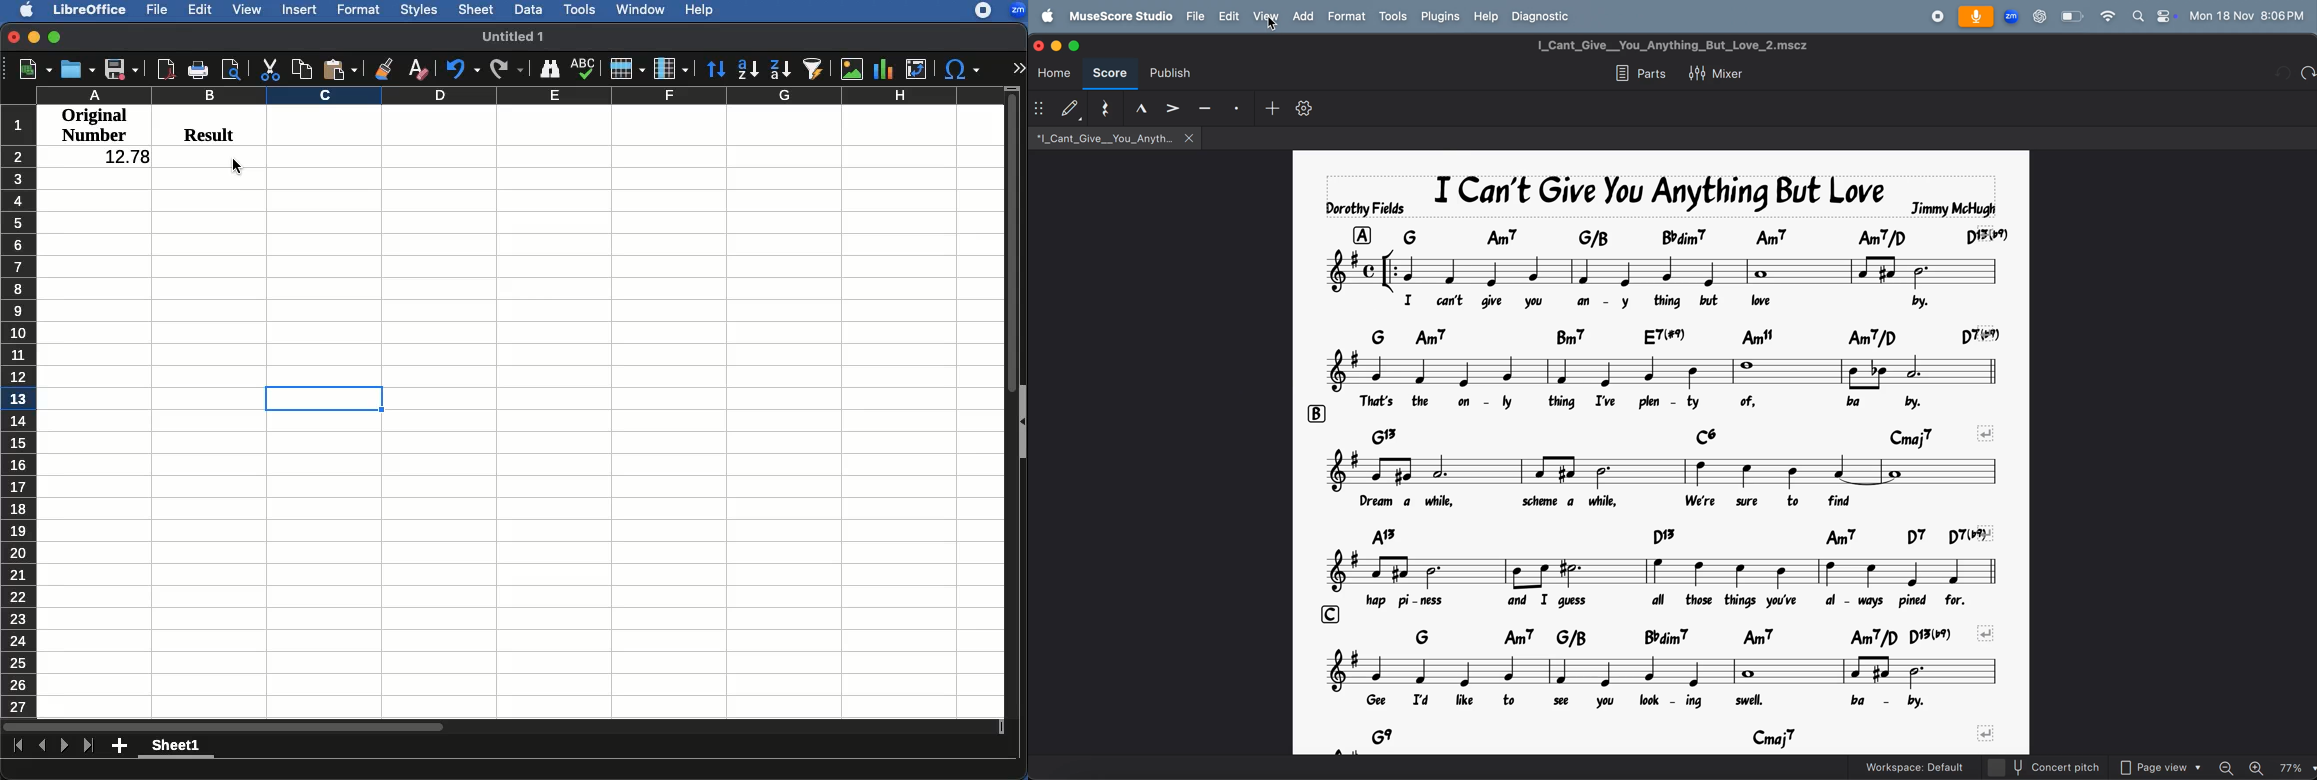 This screenshot has height=784, width=2324. What do you see at coordinates (1119, 16) in the screenshot?
I see `musescore studio` at bounding box center [1119, 16].